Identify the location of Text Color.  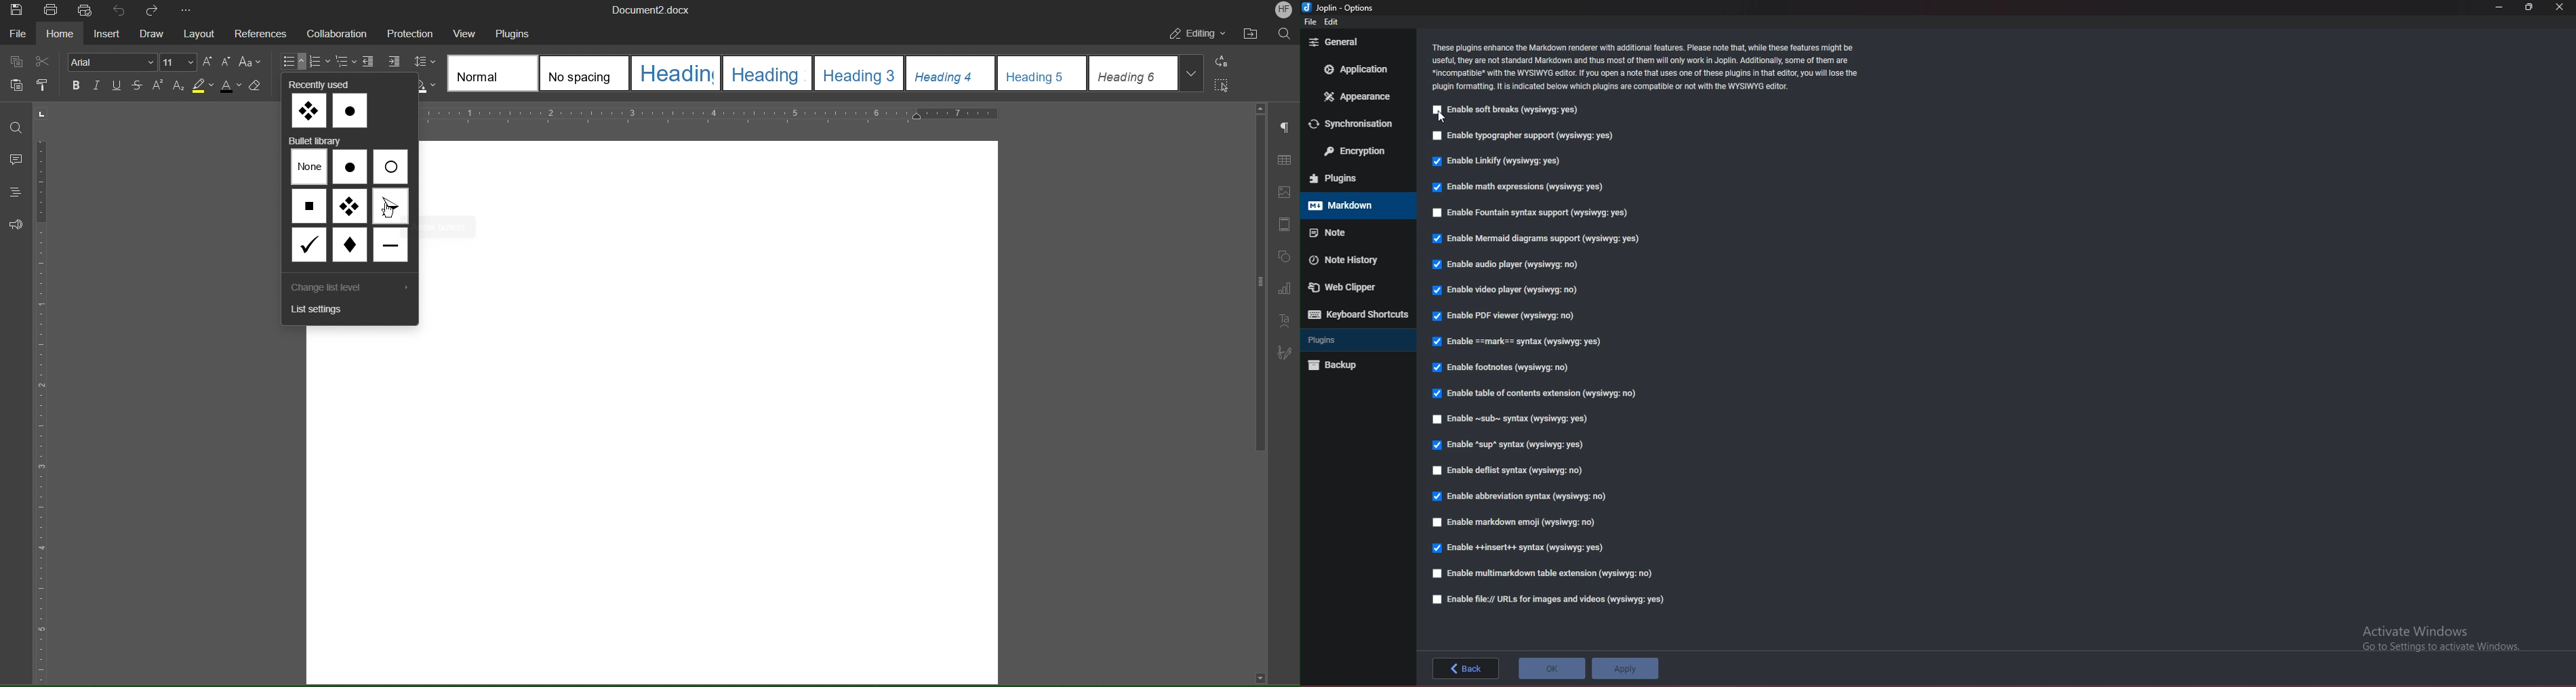
(231, 85).